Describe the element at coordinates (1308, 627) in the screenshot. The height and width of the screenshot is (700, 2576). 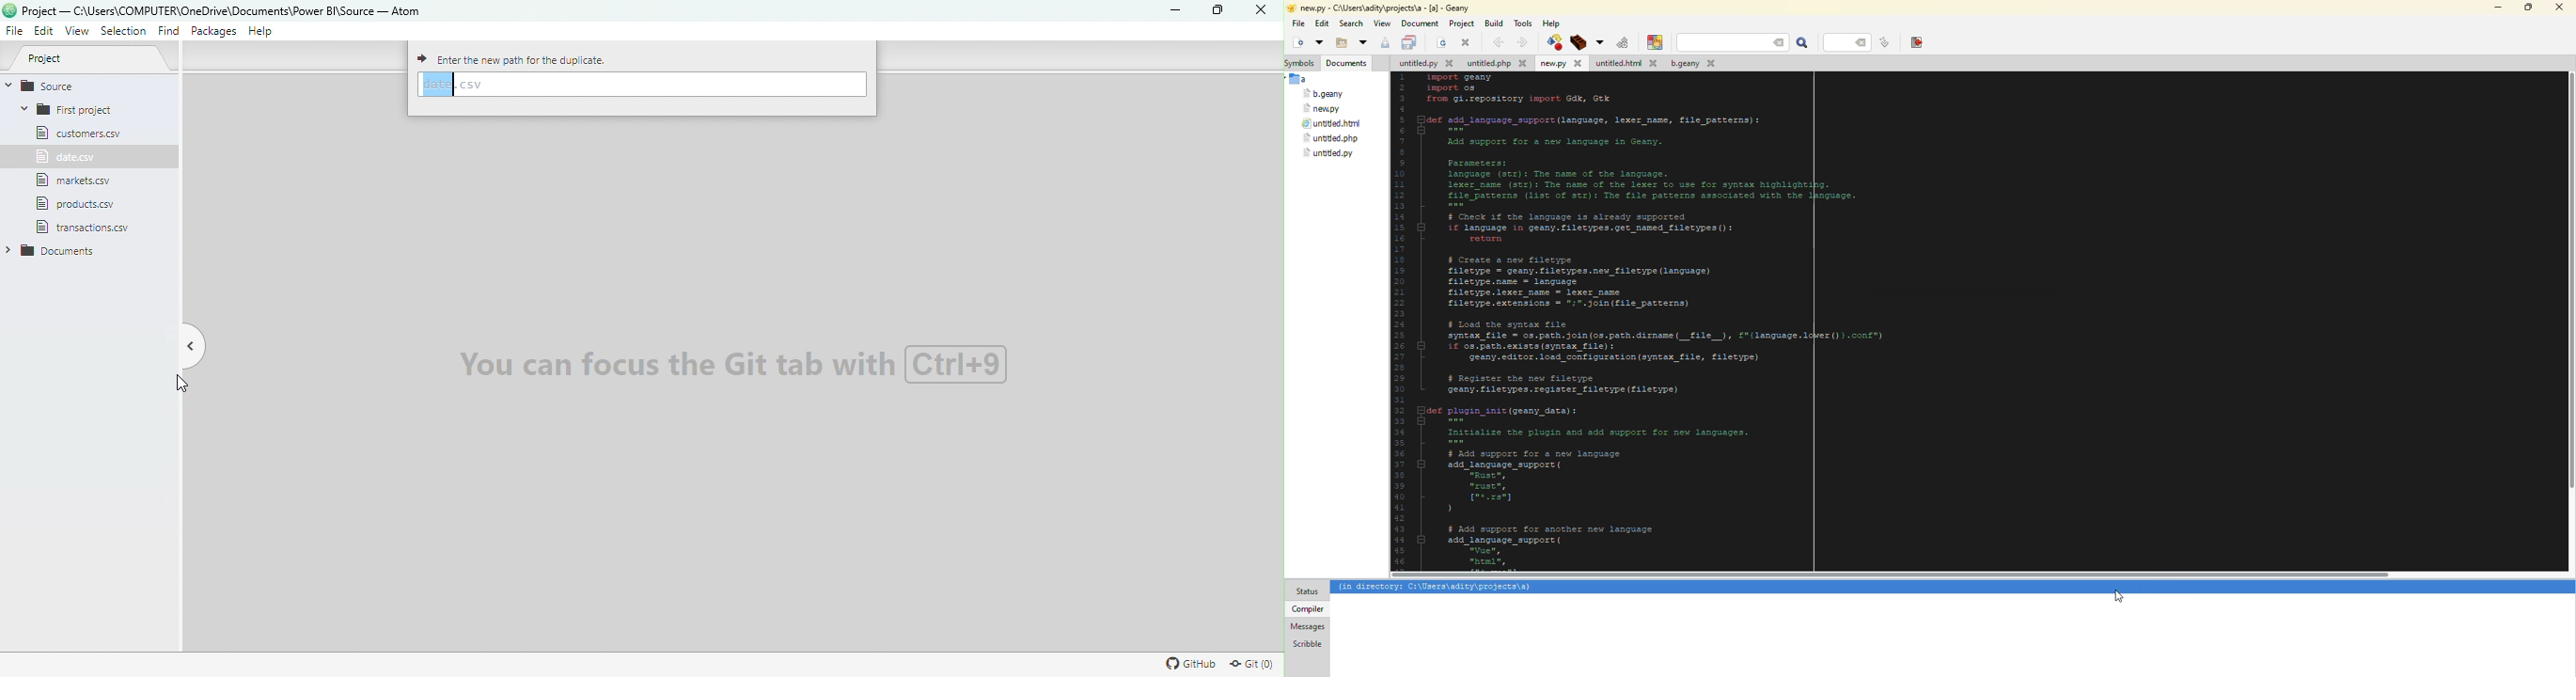
I see `messages` at that location.